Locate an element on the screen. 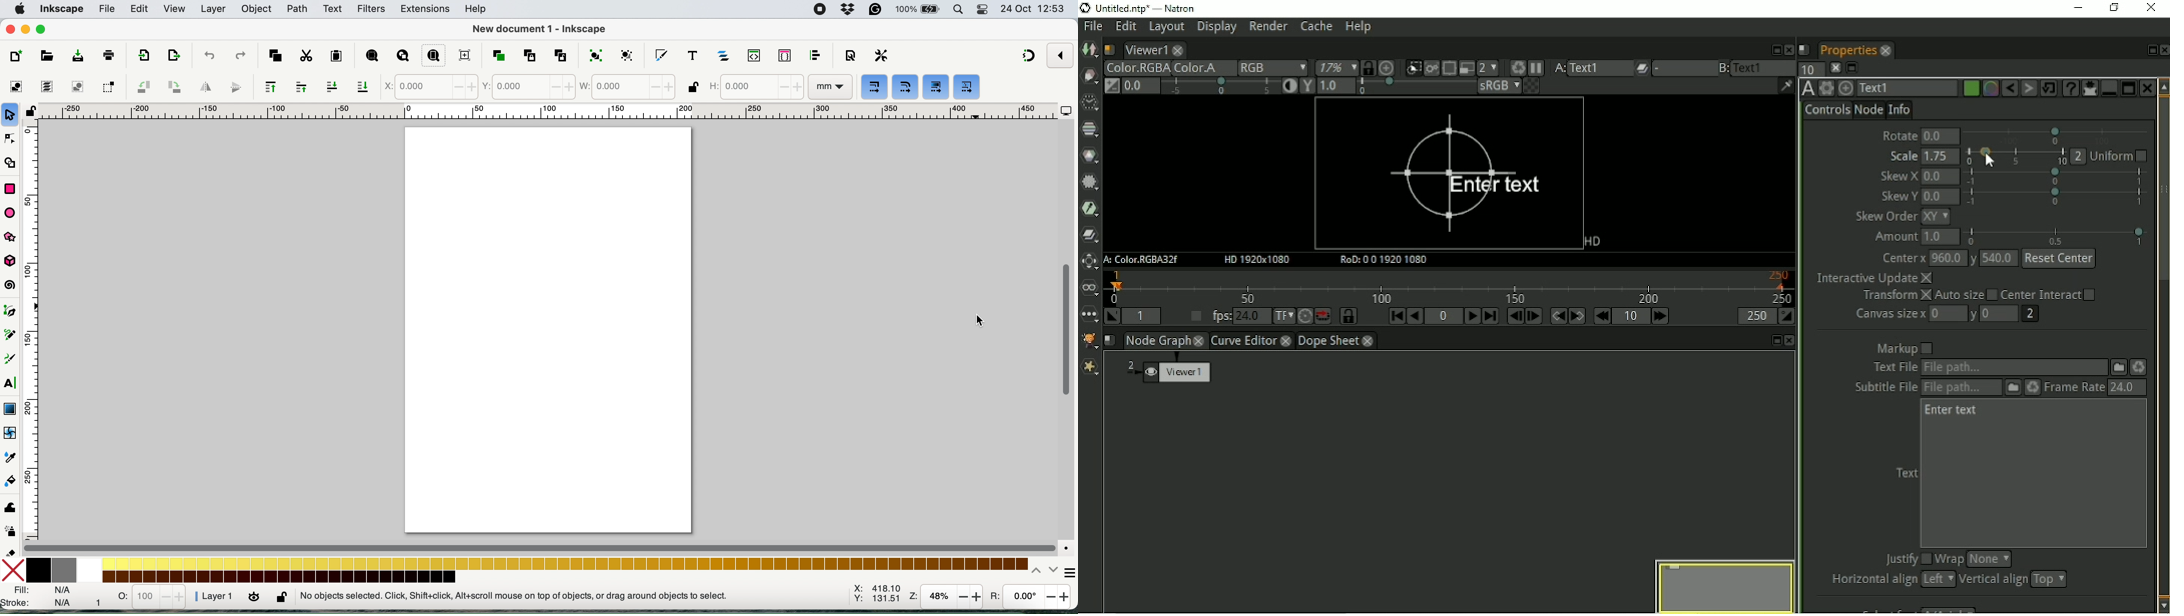 The width and height of the screenshot is (2184, 616). zoom drawing is located at coordinates (406, 55).